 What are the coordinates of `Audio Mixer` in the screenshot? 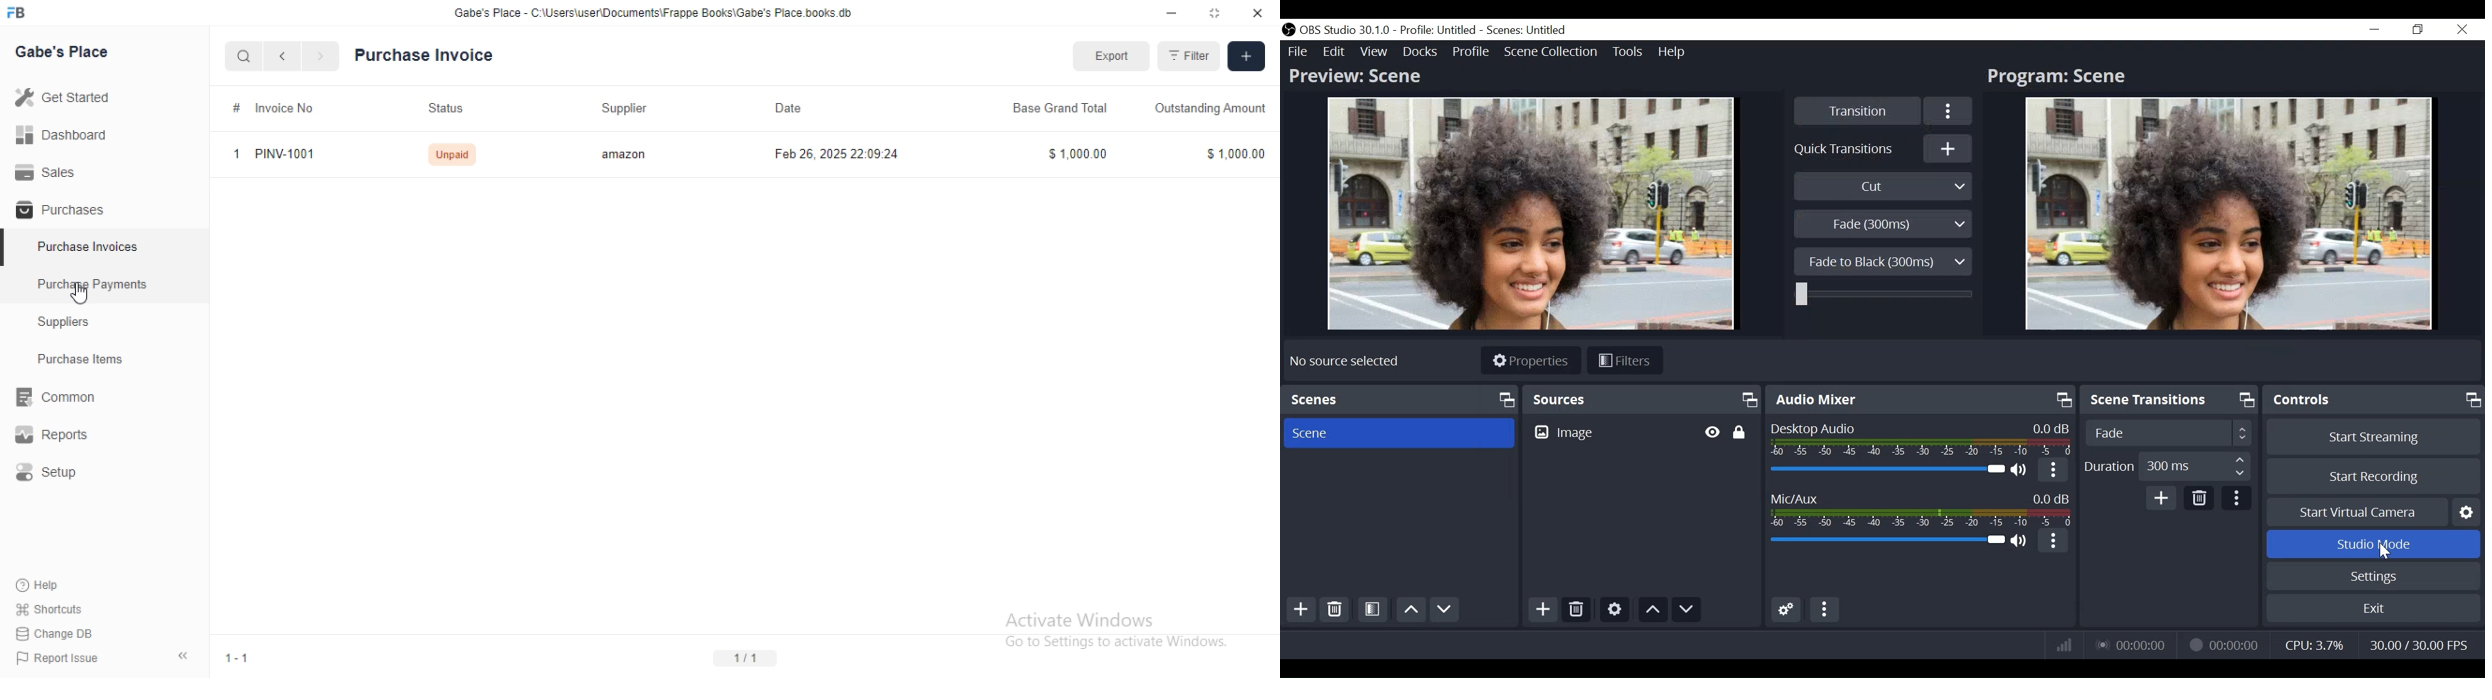 It's located at (1920, 400).